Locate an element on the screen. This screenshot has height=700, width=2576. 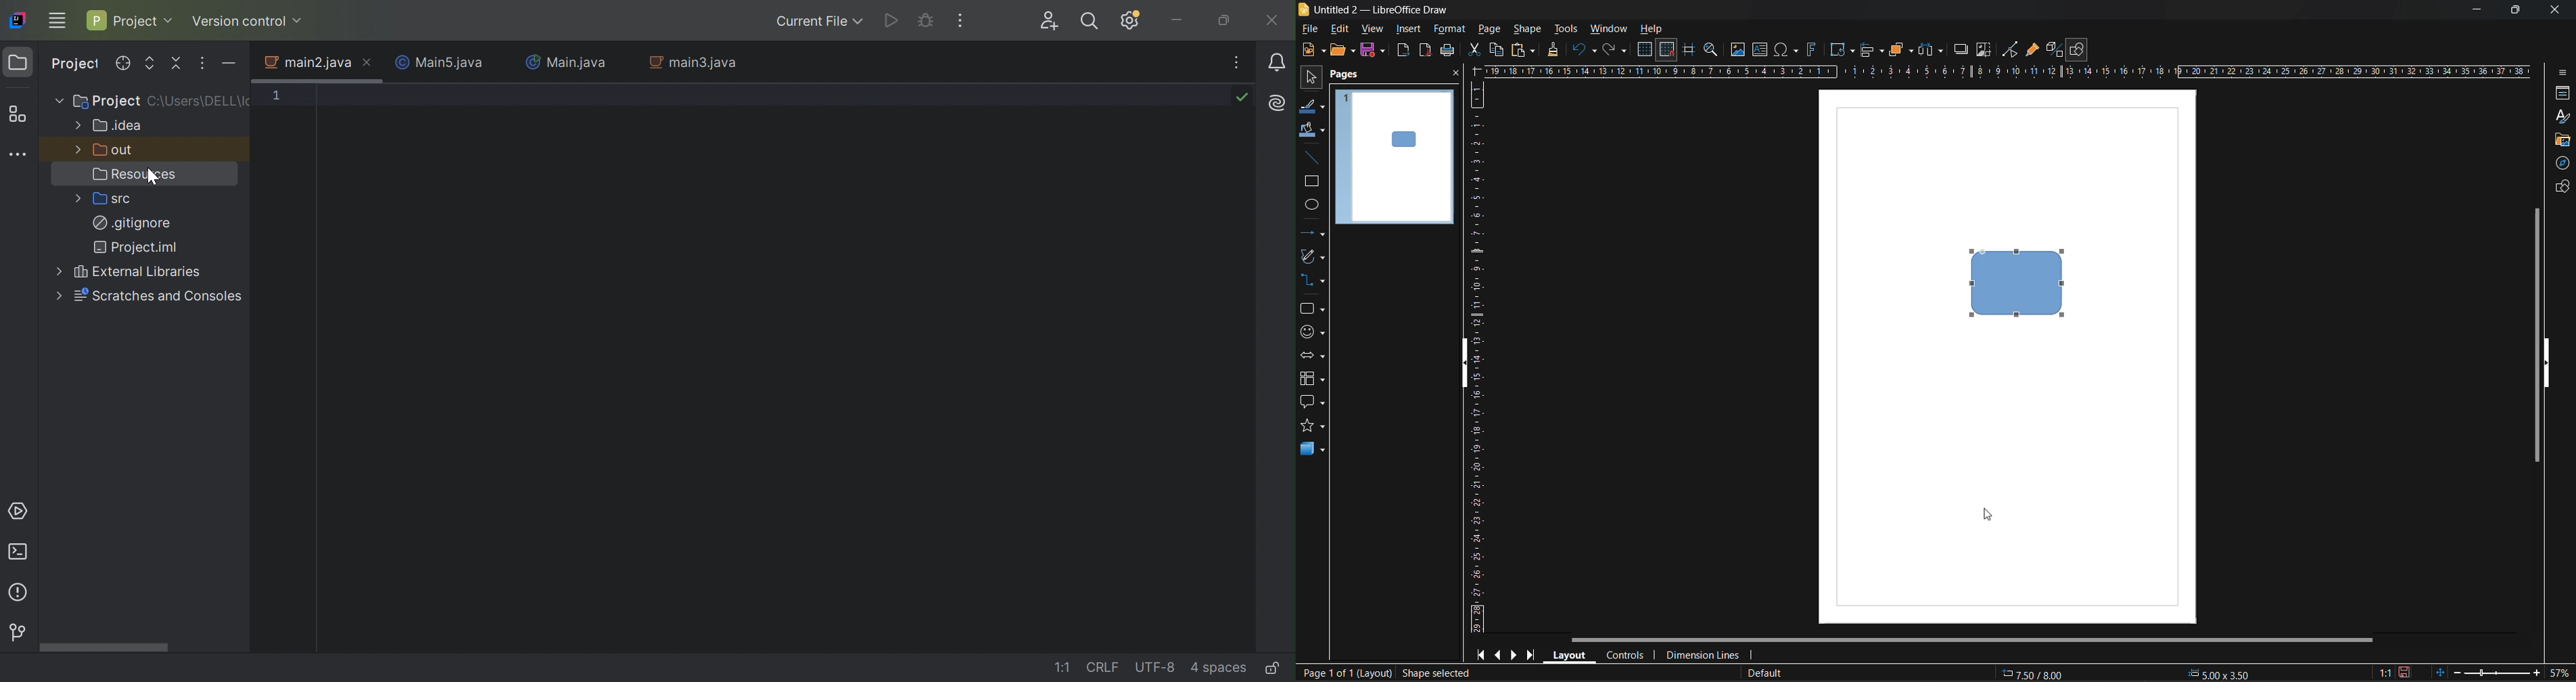
vertical scroll bar is located at coordinates (2534, 334).